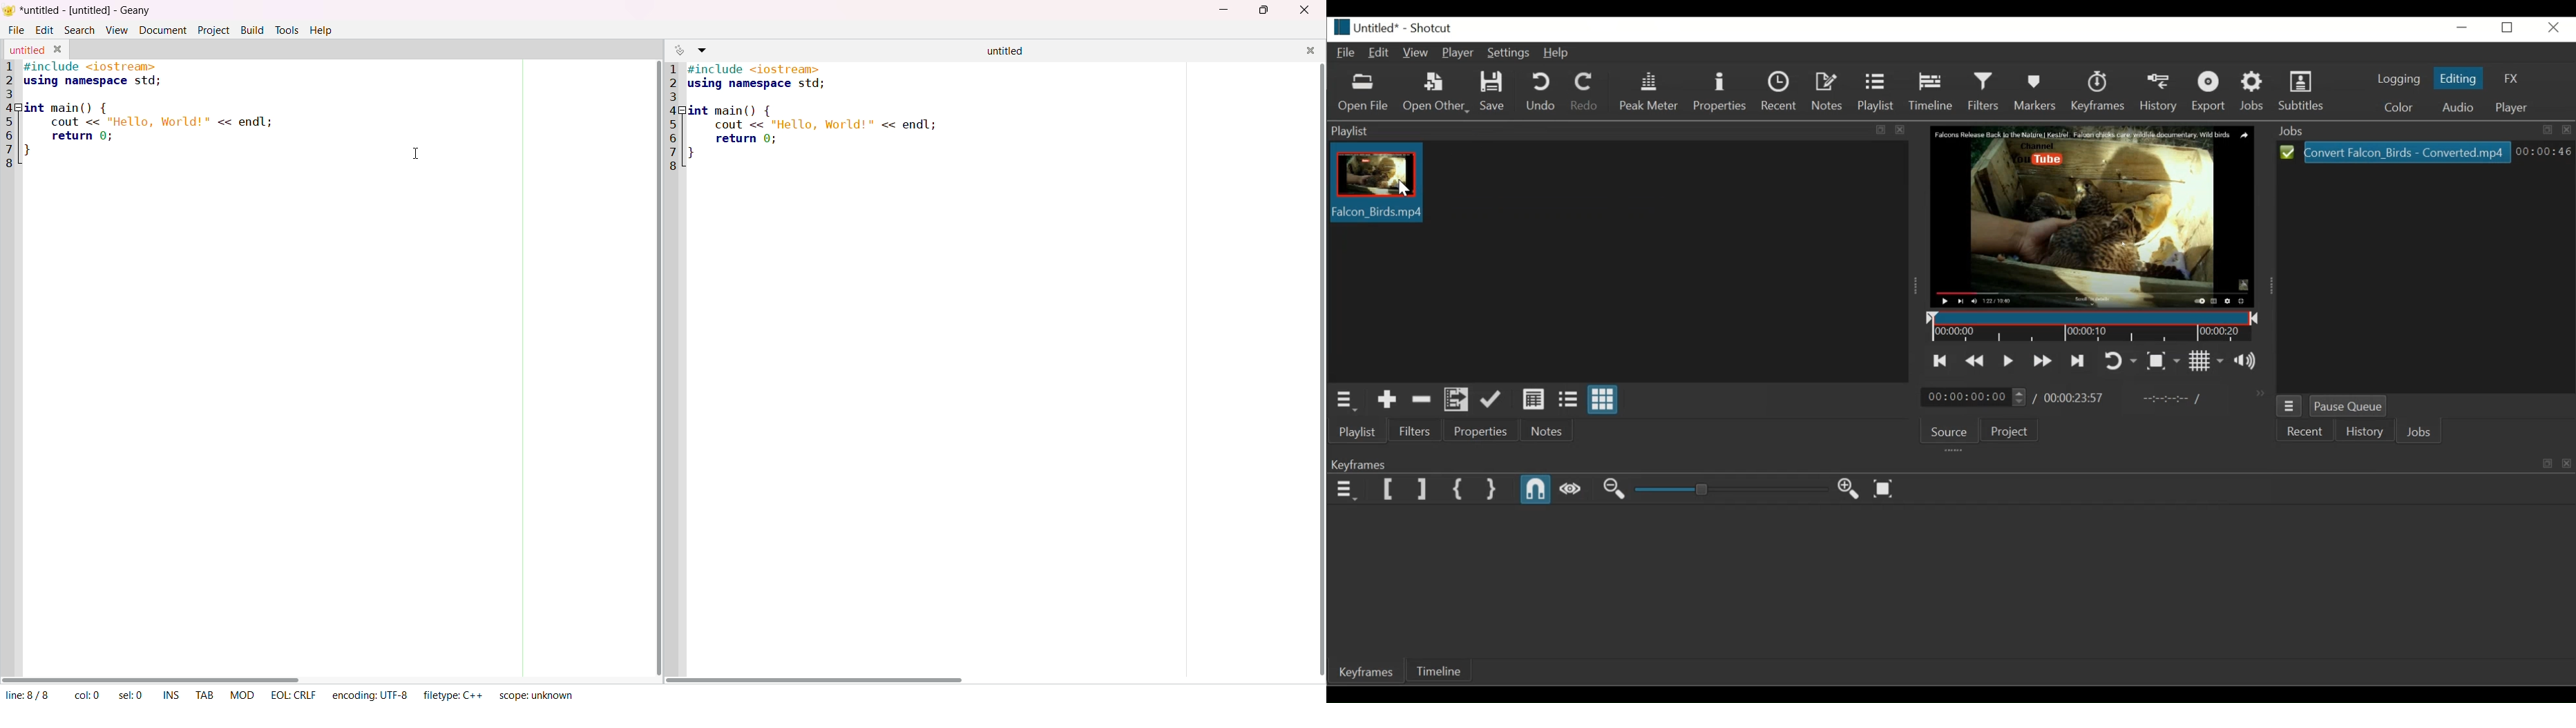 Image resolution: width=2576 pixels, height=728 pixels. What do you see at coordinates (2306, 92) in the screenshot?
I see `Subtitles` at bounding box center [2306, 92].